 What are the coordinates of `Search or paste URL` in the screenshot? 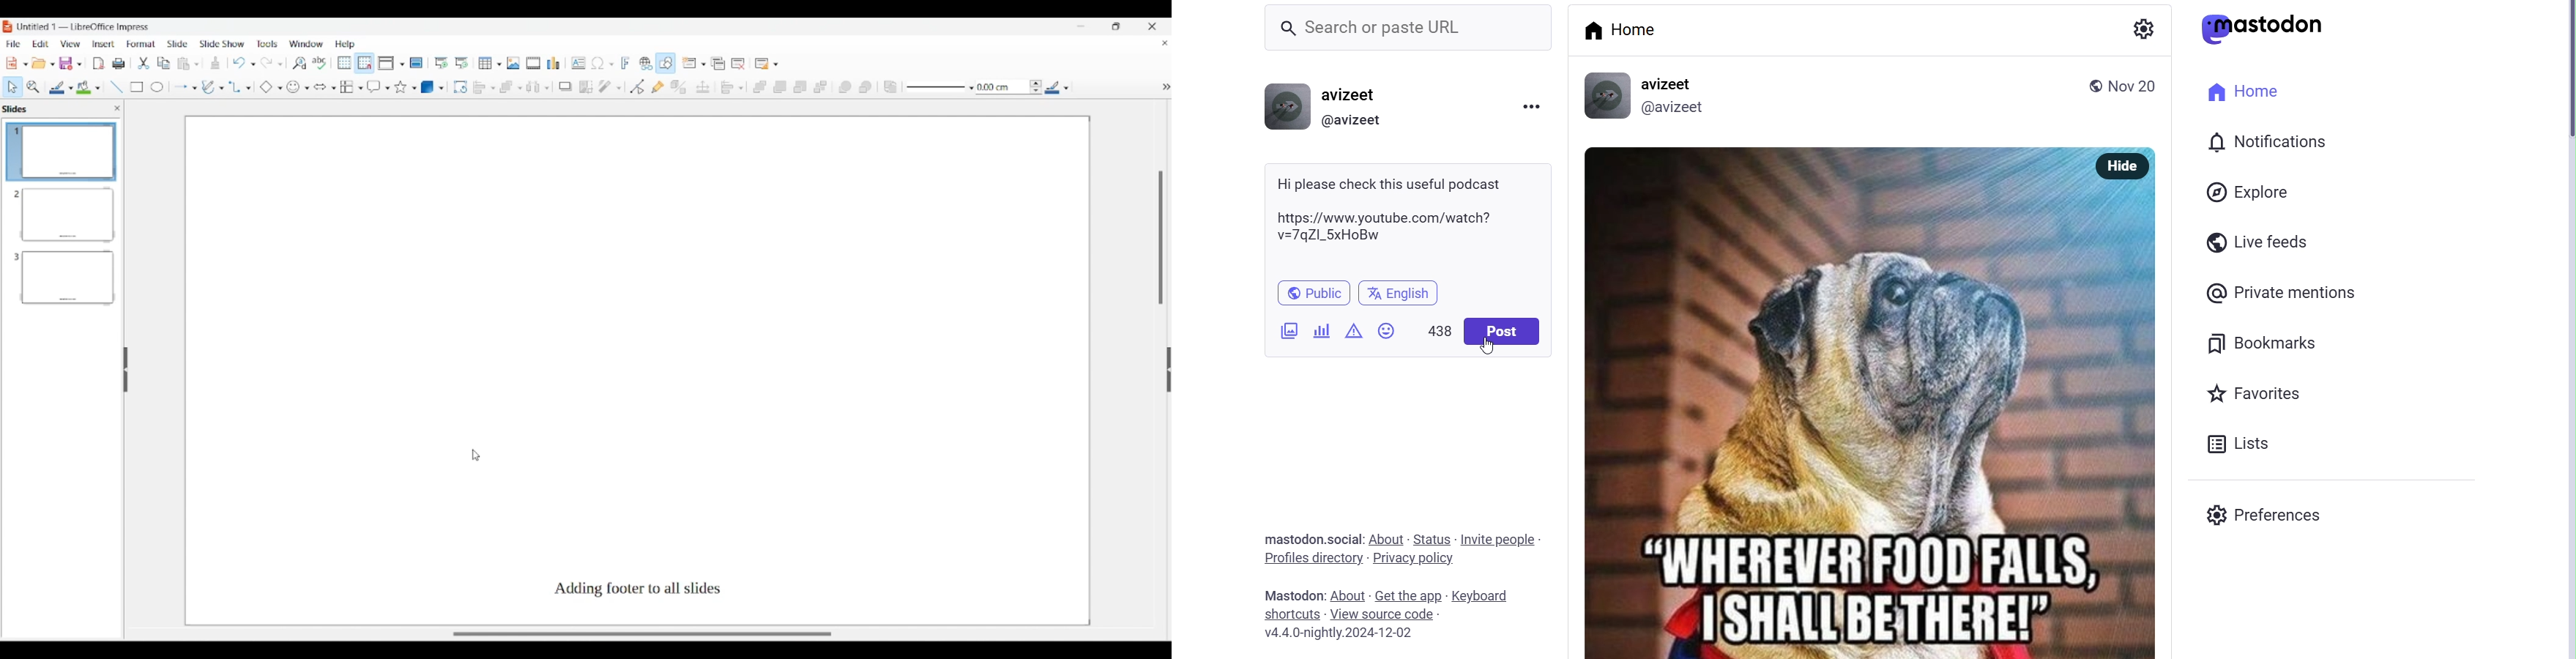 It's located at (1410, 27).